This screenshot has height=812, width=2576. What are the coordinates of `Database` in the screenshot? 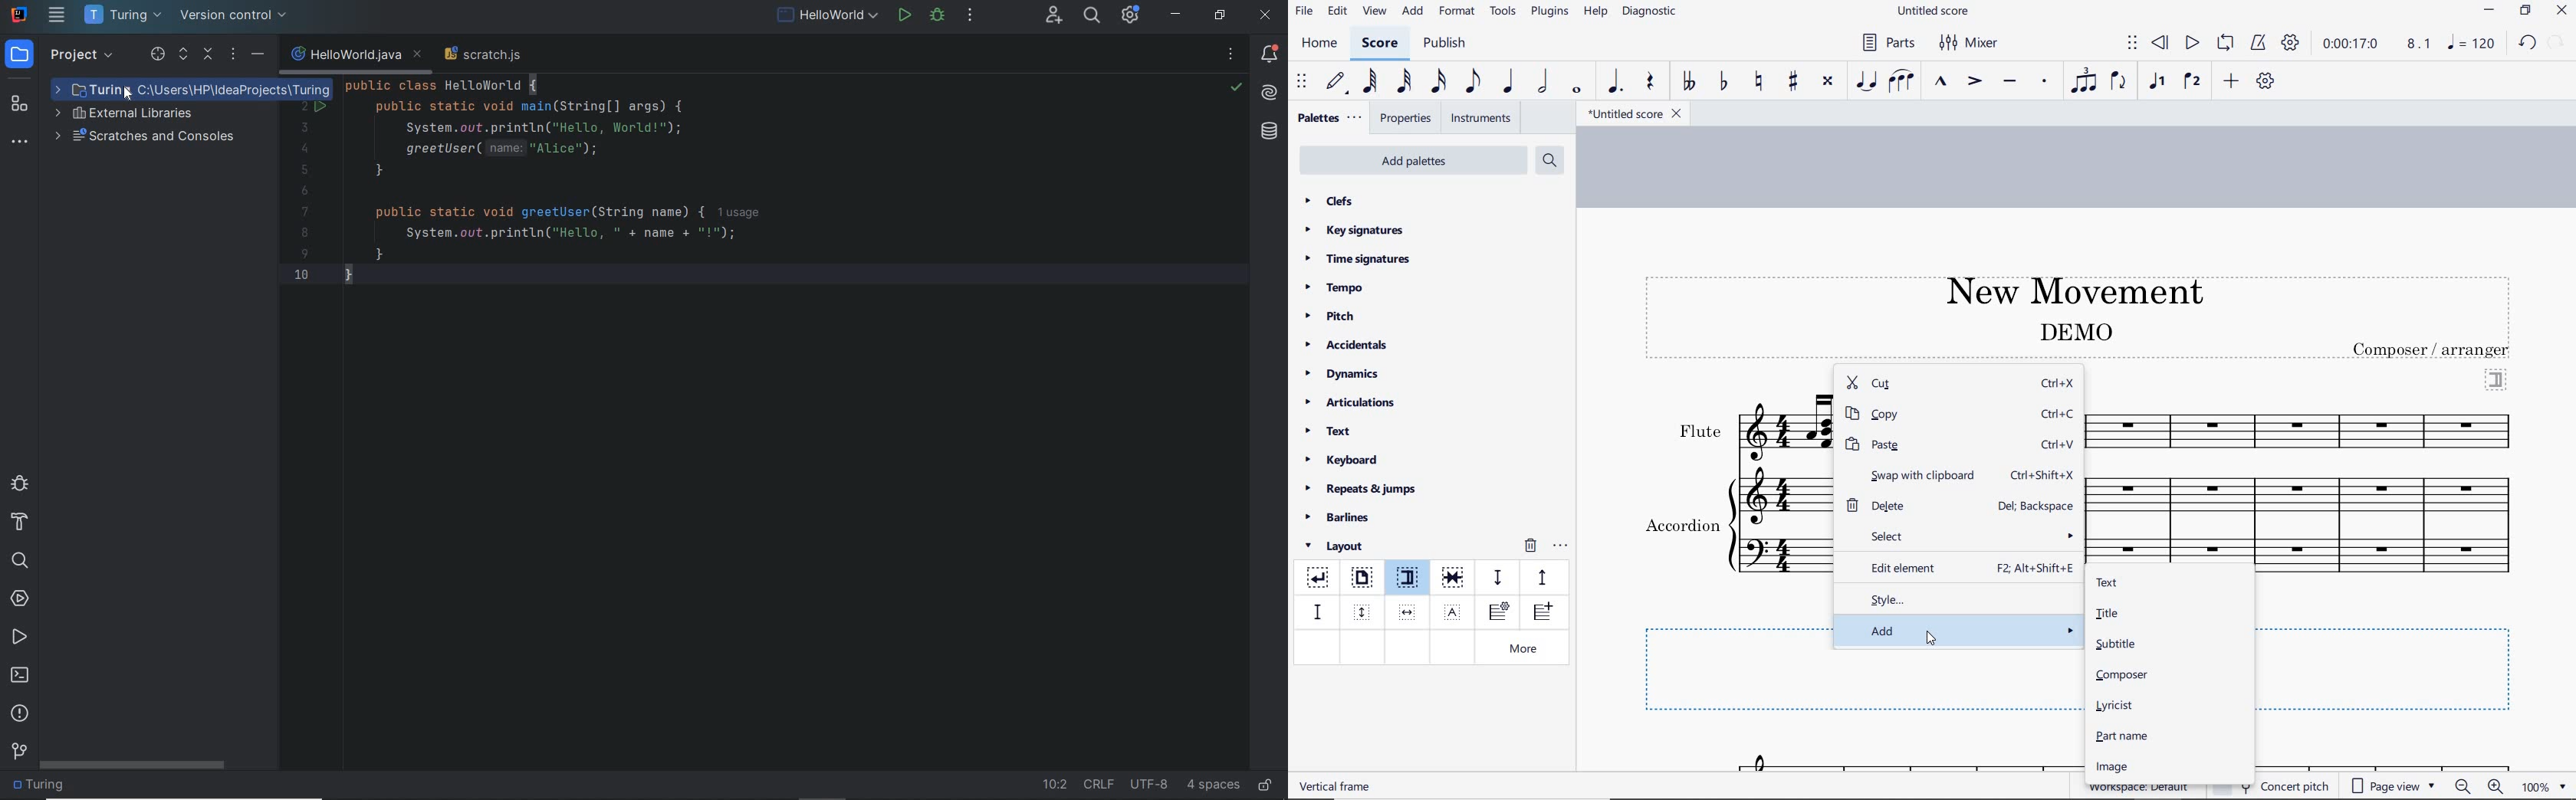 It's located at (1270, 131).